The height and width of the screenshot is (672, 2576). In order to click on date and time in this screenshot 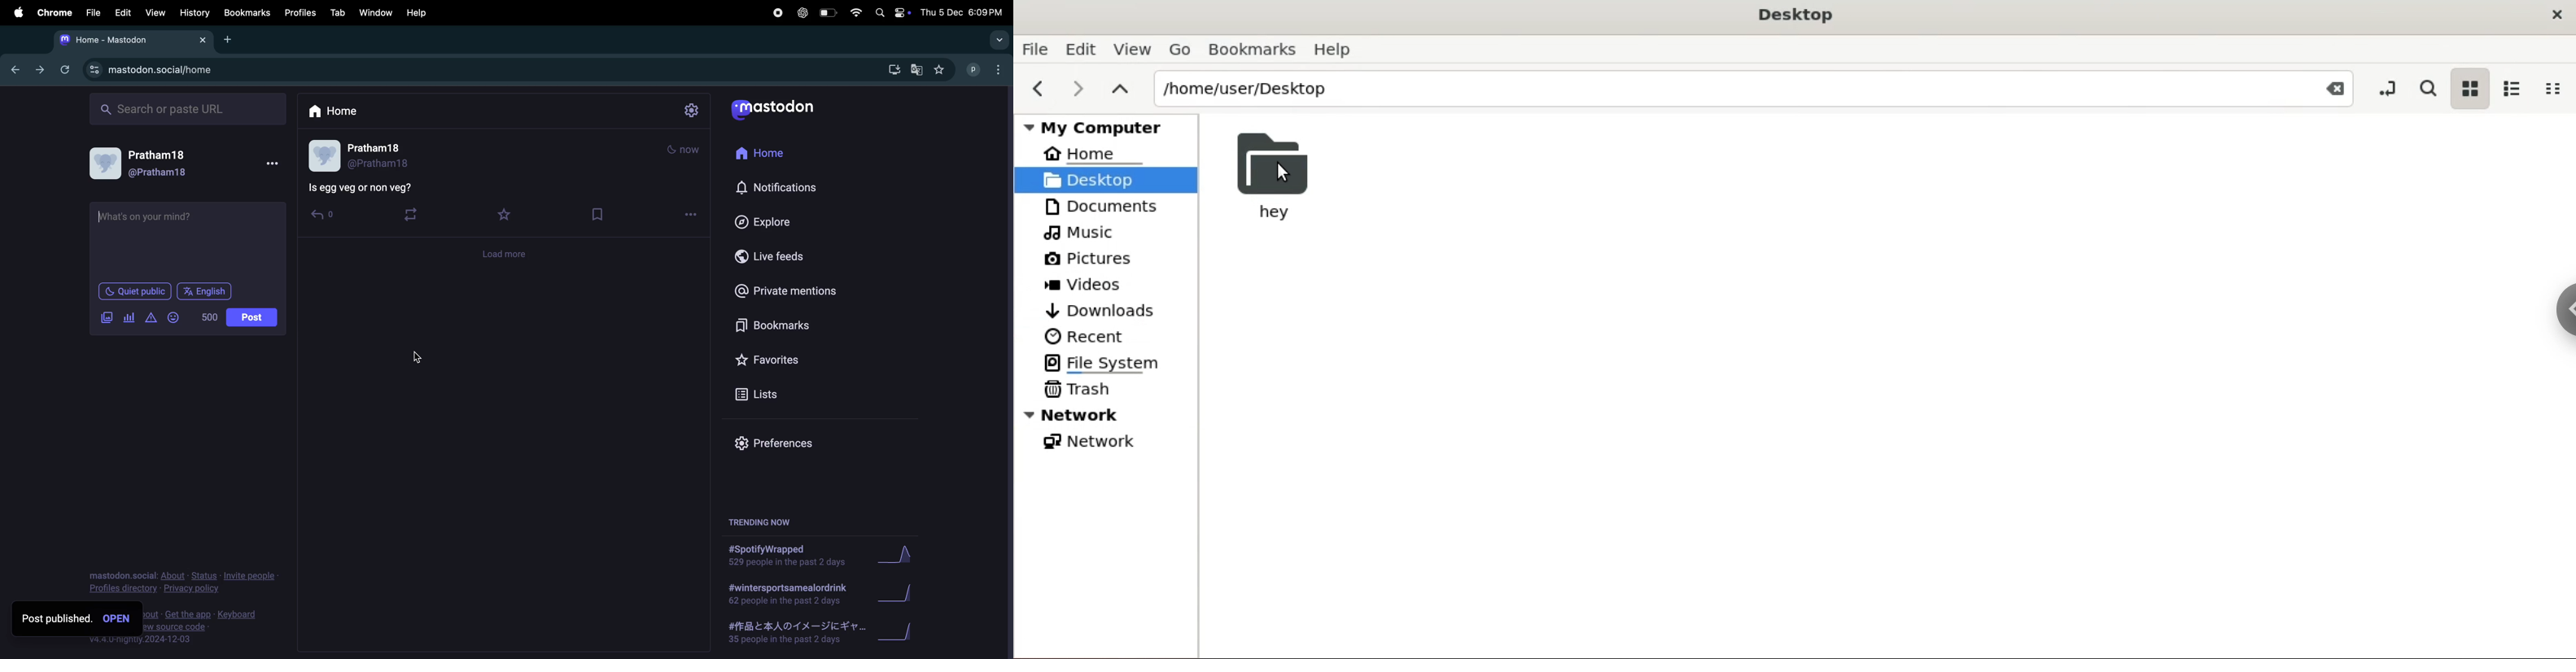, I will do `click(964, 12)`.